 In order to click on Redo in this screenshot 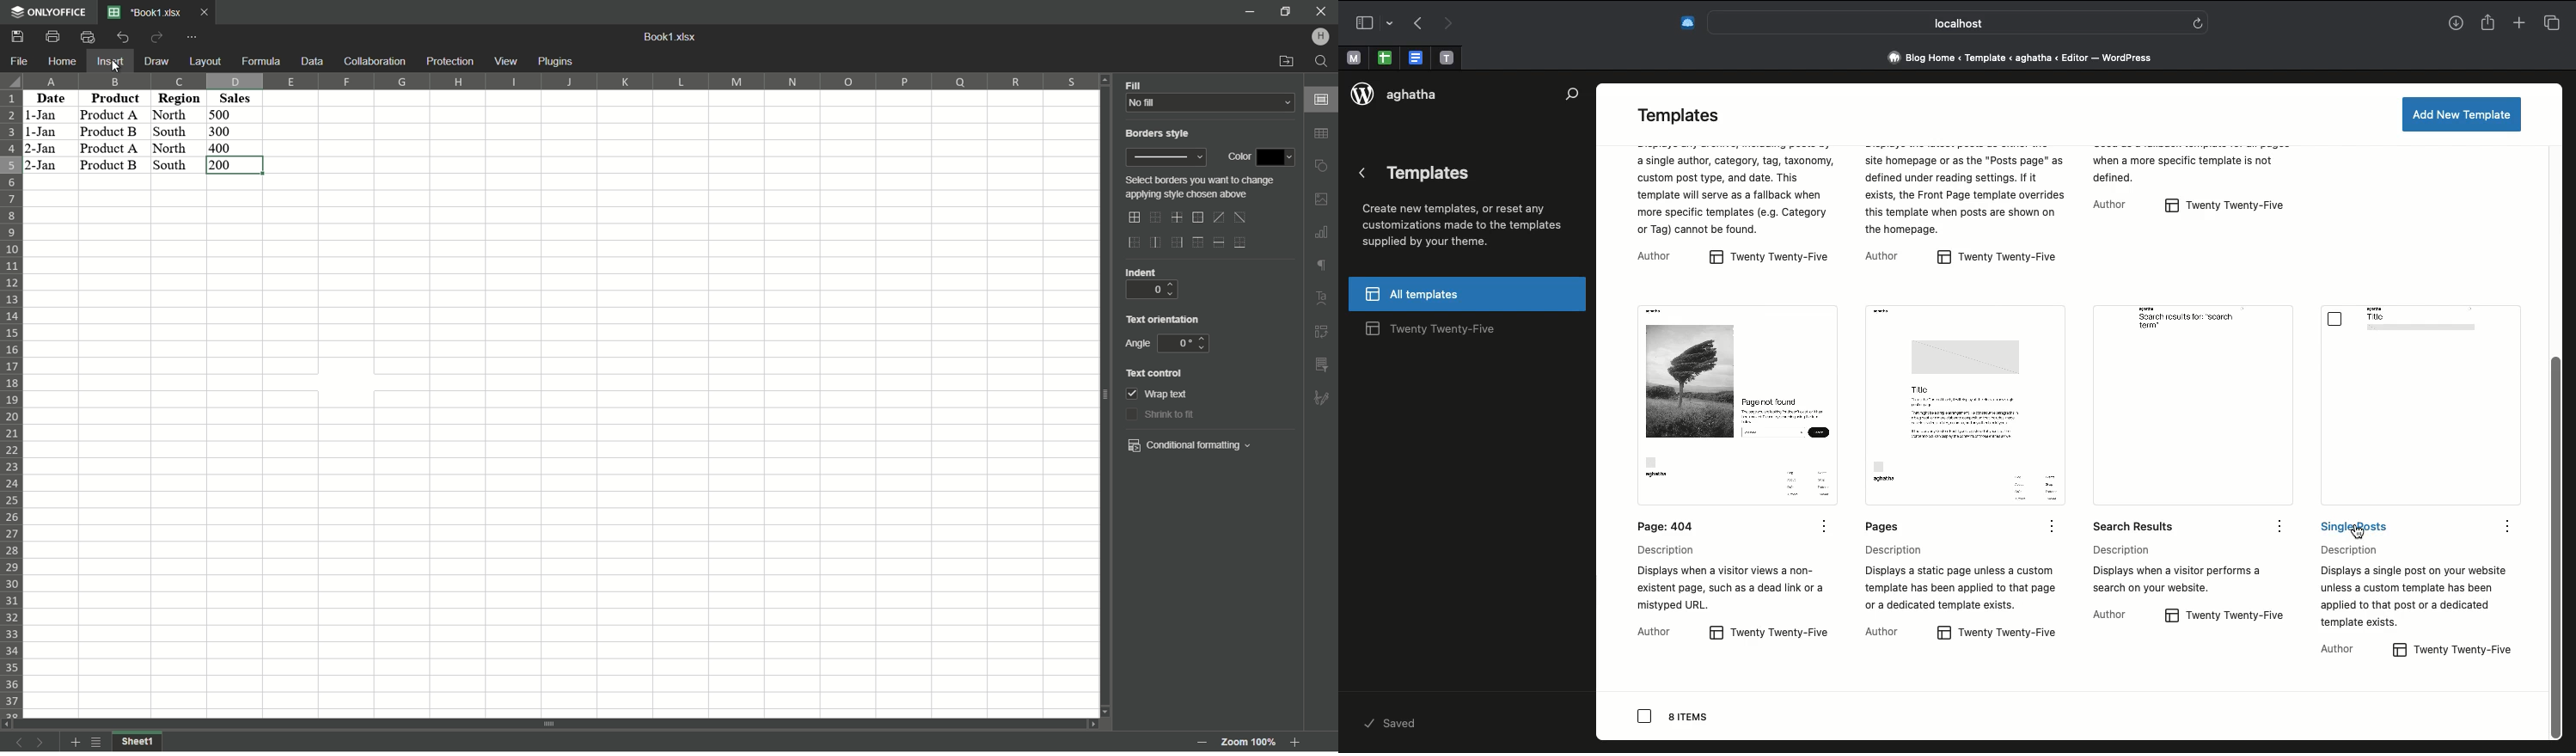, I will do `click(158, 36)`.